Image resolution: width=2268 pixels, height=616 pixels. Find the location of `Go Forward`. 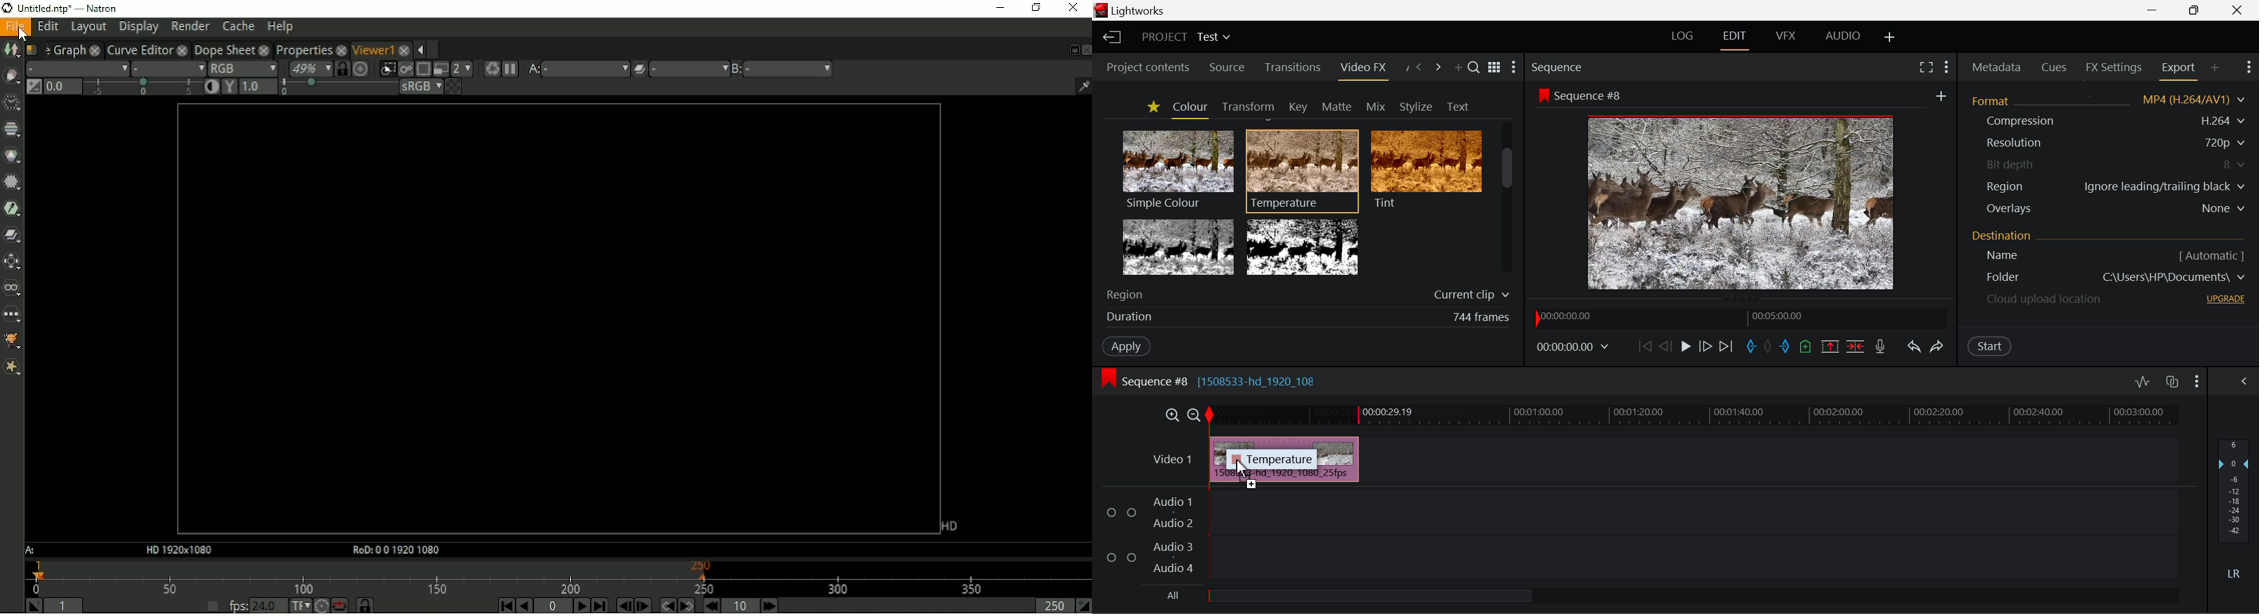

Go Forward is located at coordinates (1705, 347).